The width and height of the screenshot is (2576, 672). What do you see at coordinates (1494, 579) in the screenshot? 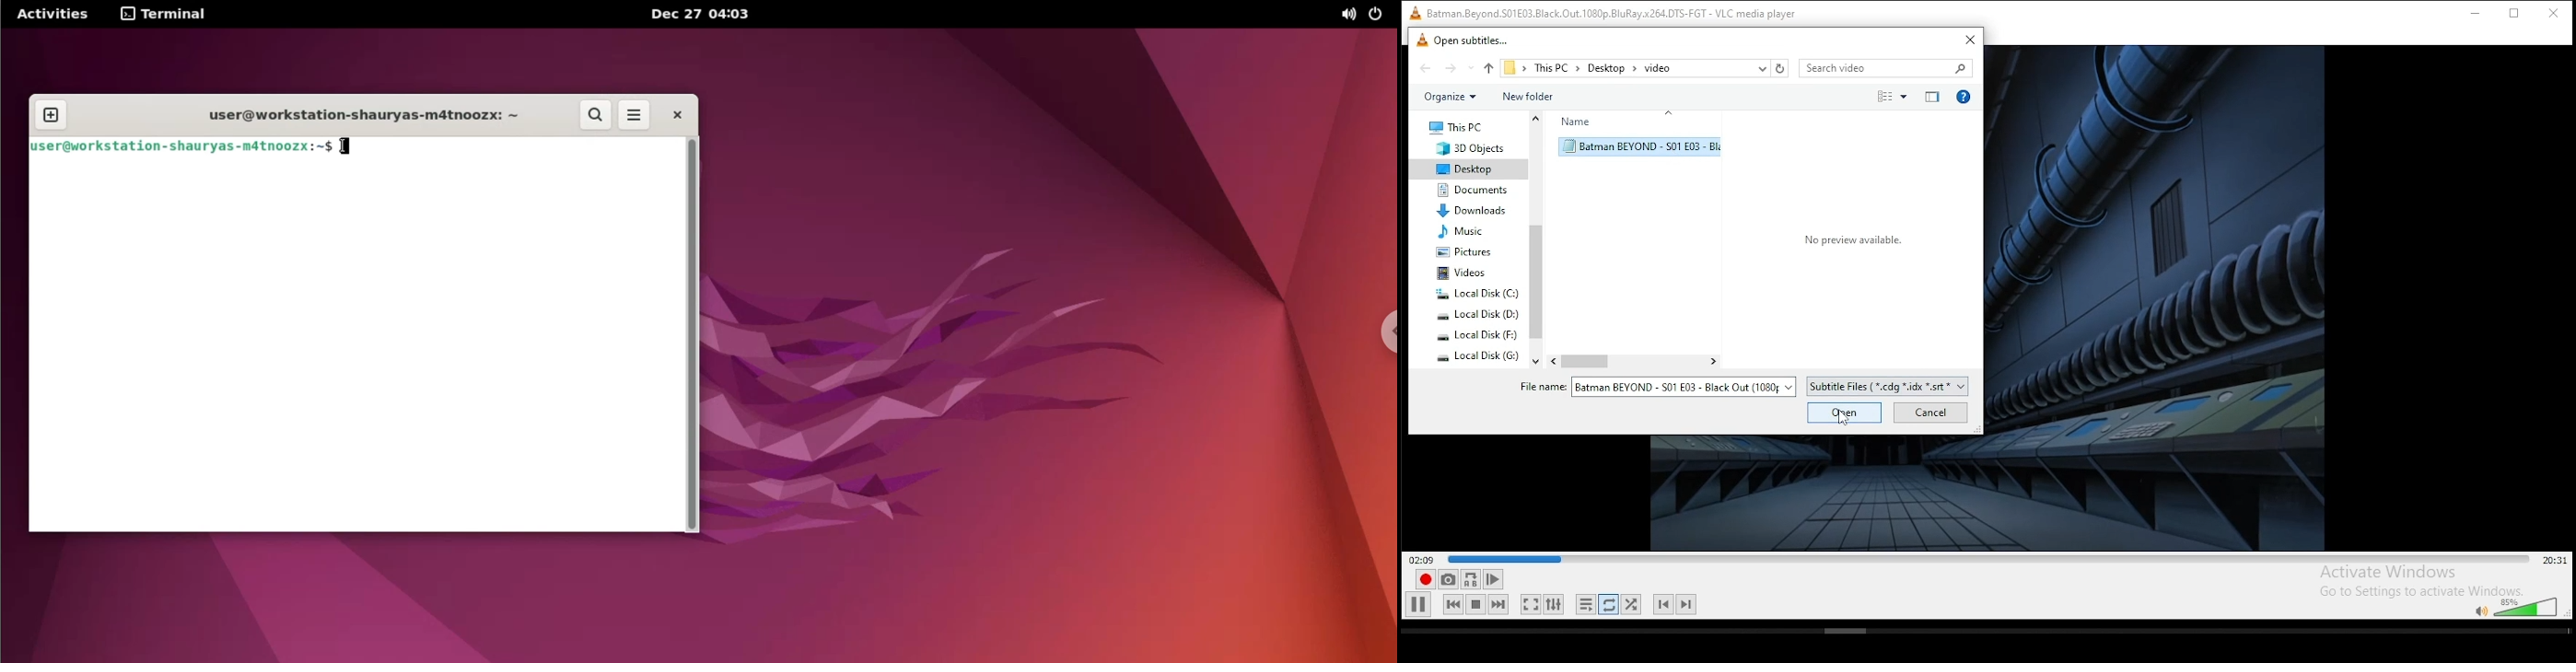
I see `frame by frame` at bounding box center [1494, 579].